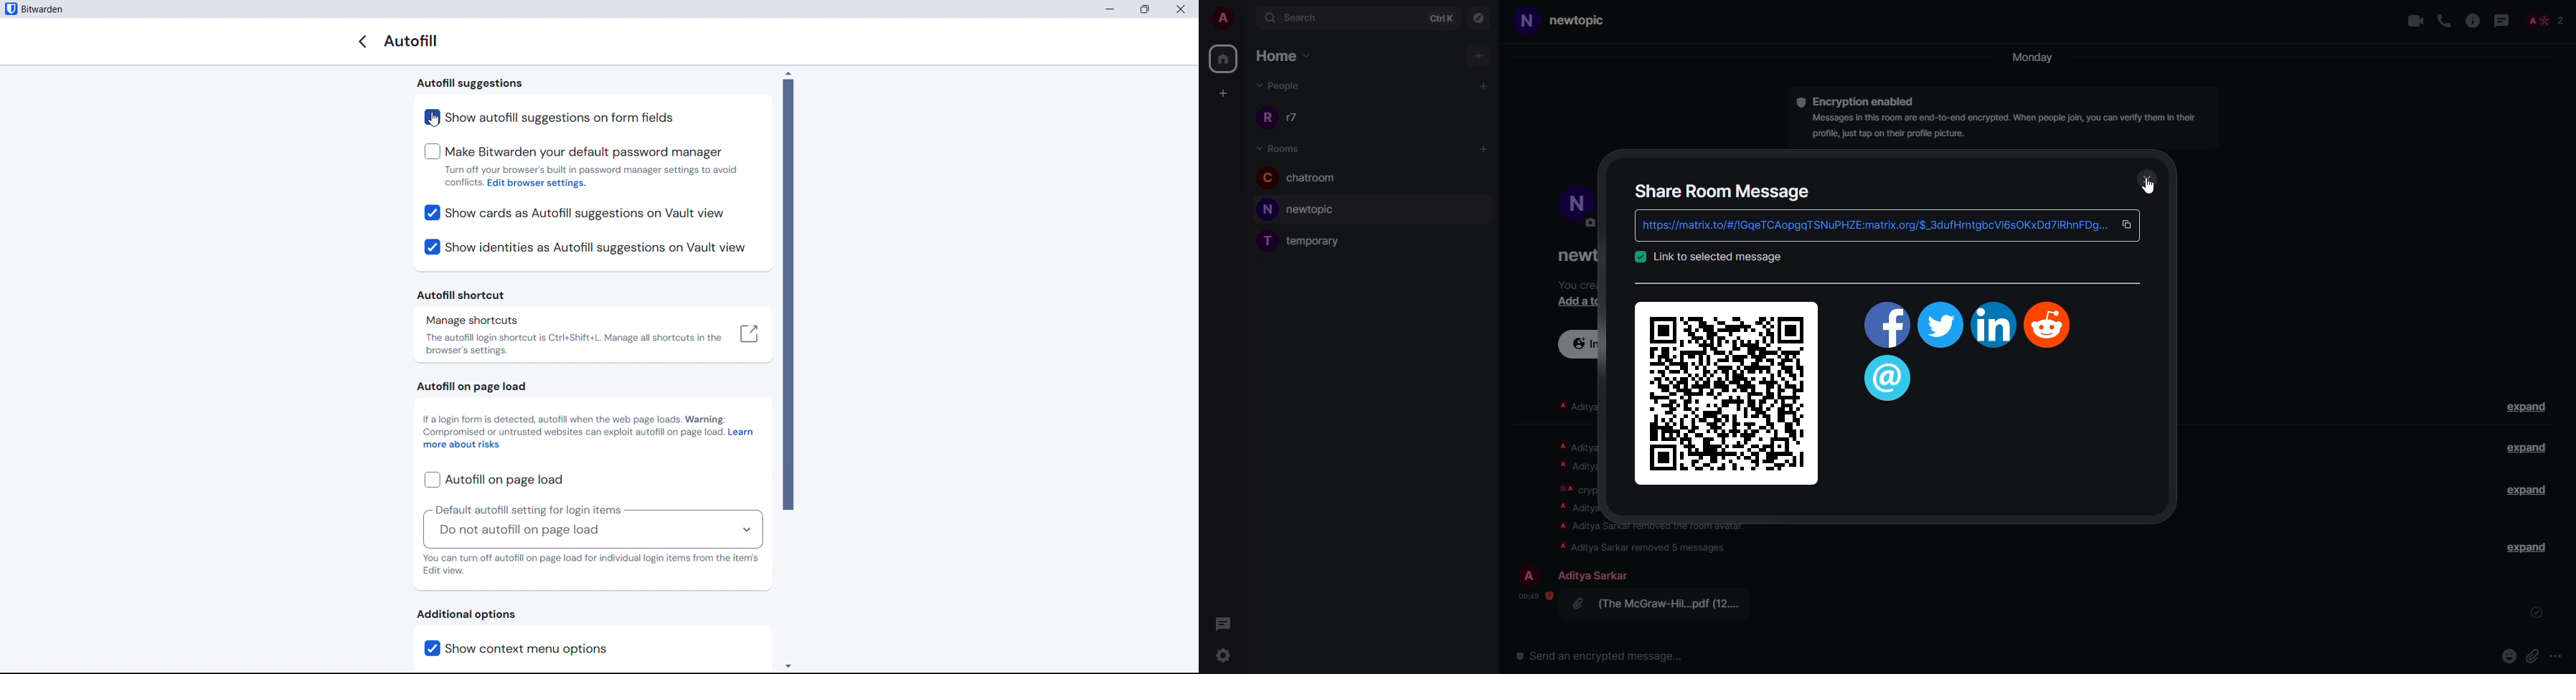 This screenshot has height=700, width=2576. What do you see at coordinates (573, 152) in the screenshot?
I see `Make bit warden your default password manager` at bounding box center [573, 152].